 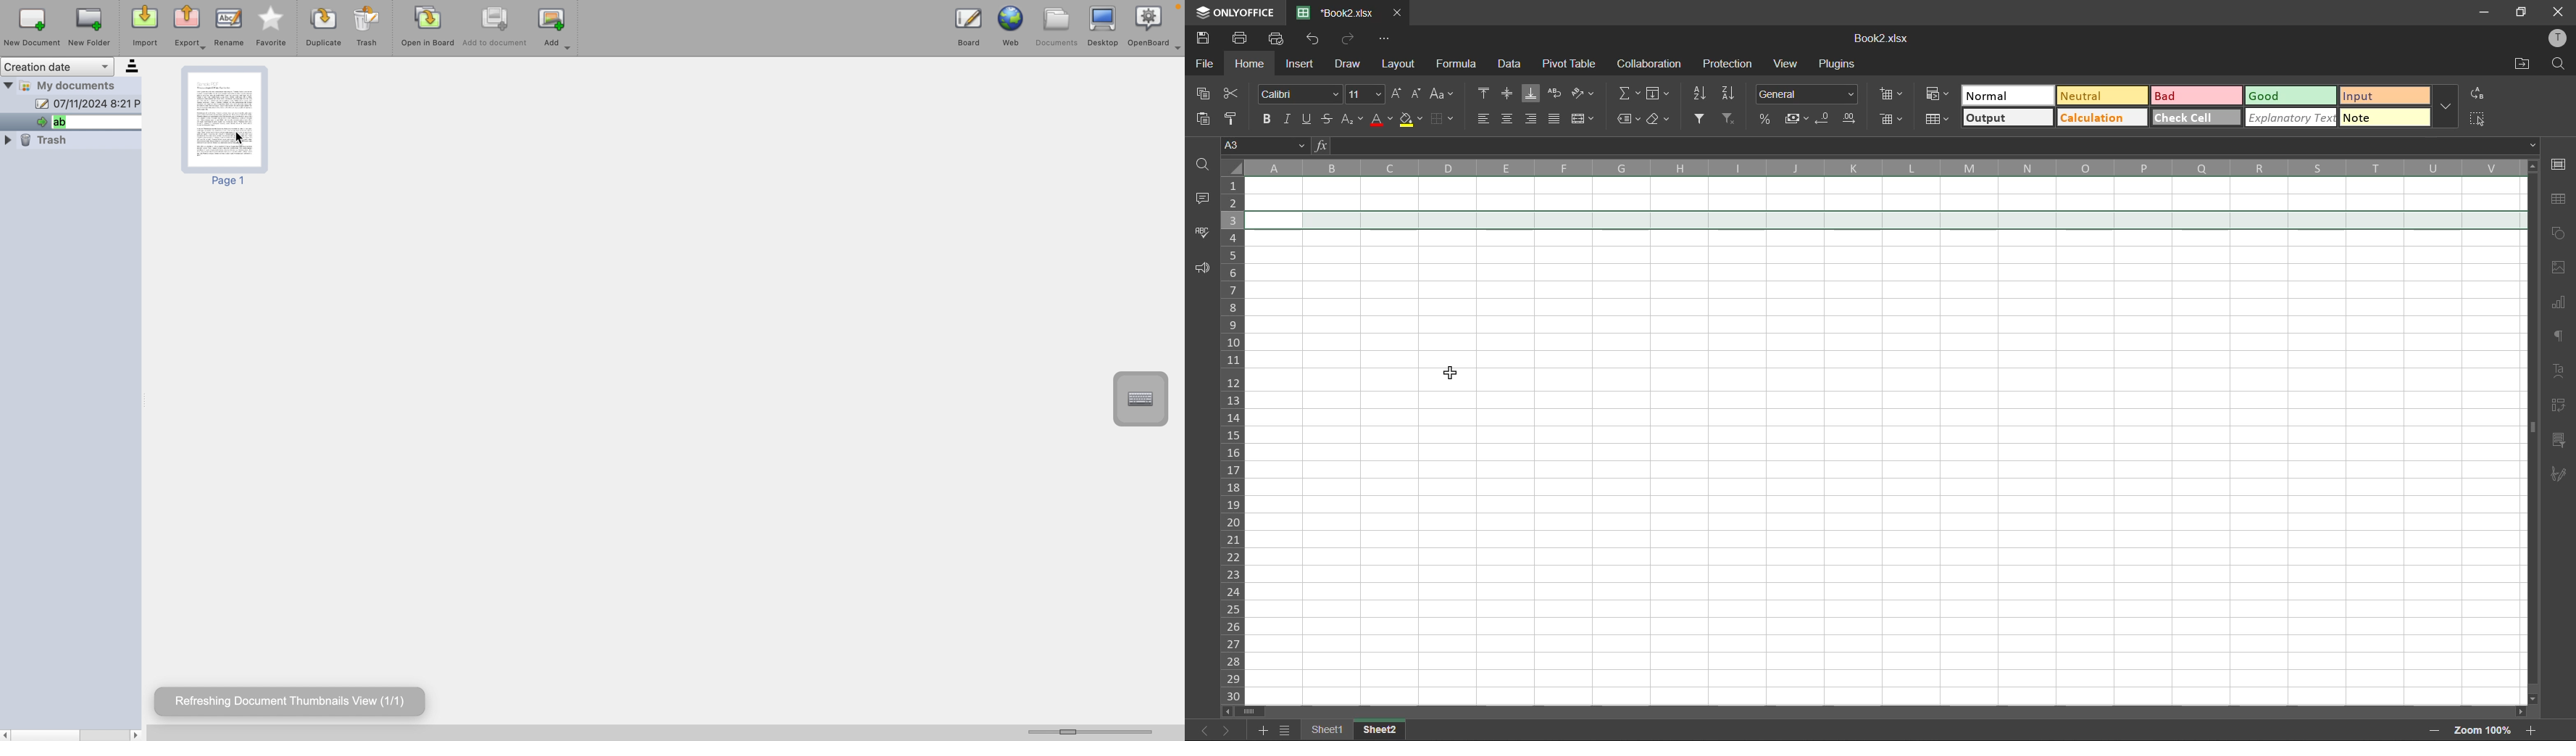 What do you see at coordinates (2483, 12) in the screenshot?
I see `minimize` at bounding box center [2483, 12].